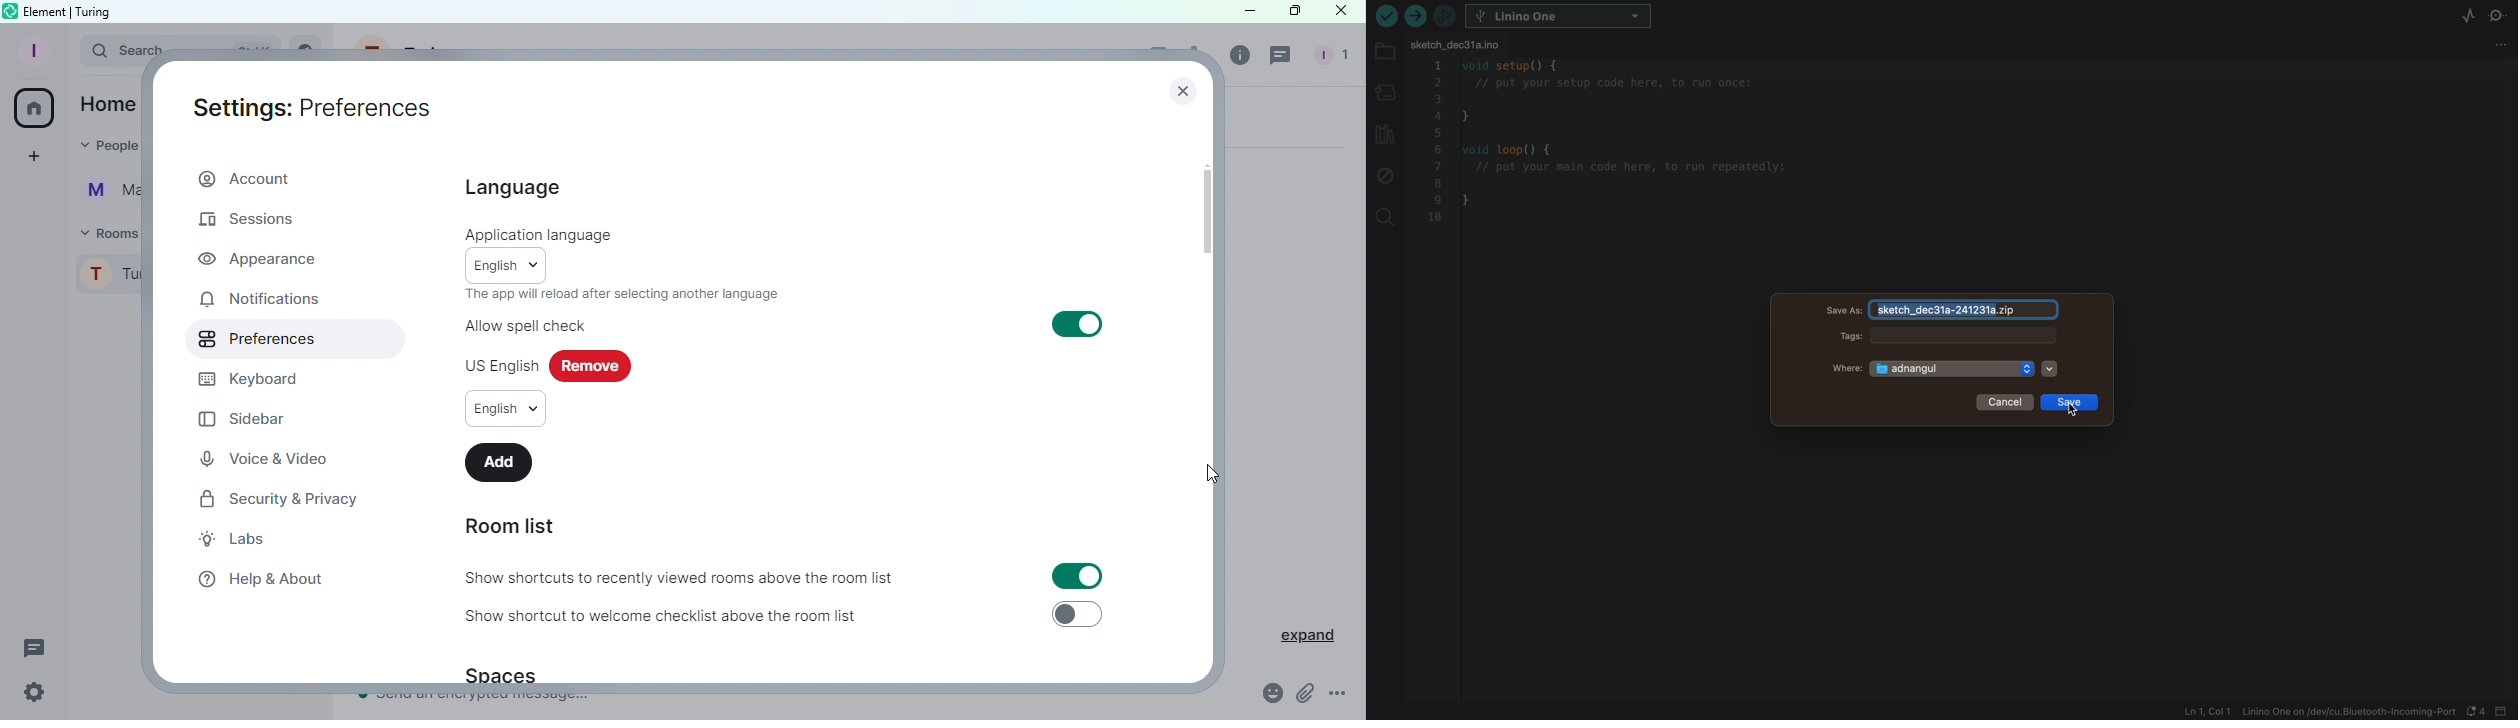 The image size is (2520, 728). I want to click on Quick settings, so click(35, 696).